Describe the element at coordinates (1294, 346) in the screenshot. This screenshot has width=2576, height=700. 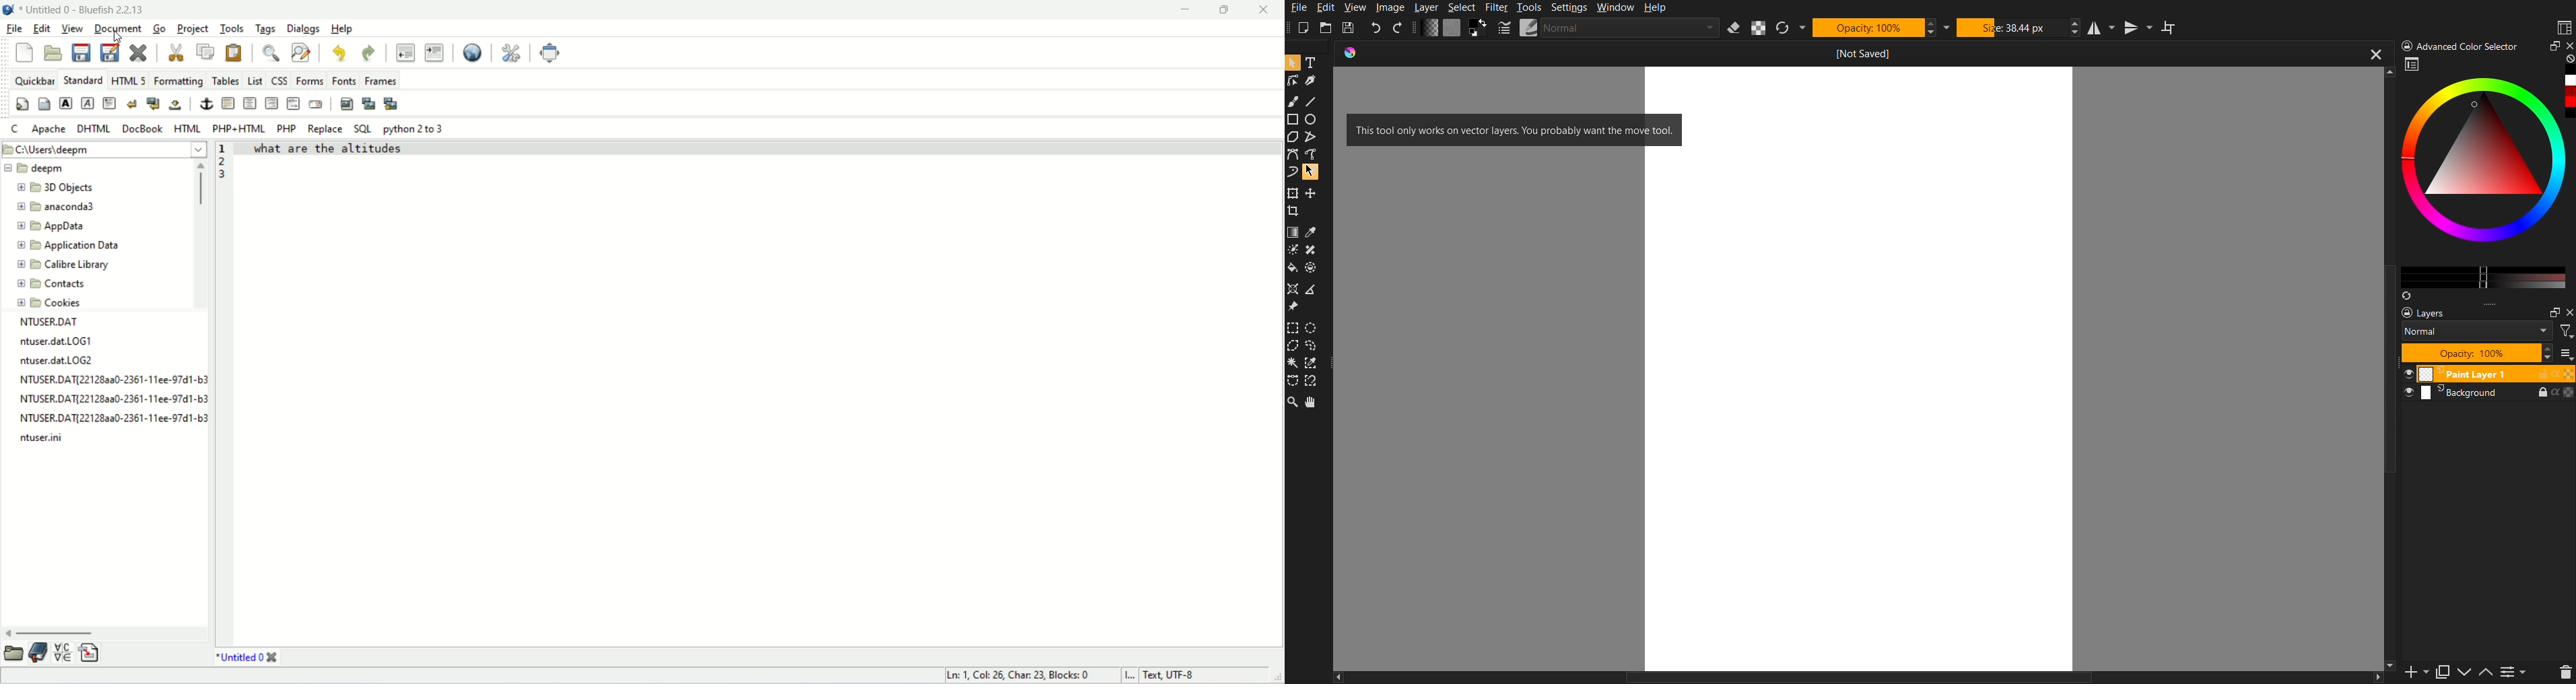
I see `Polygon selection Tool` at that location.